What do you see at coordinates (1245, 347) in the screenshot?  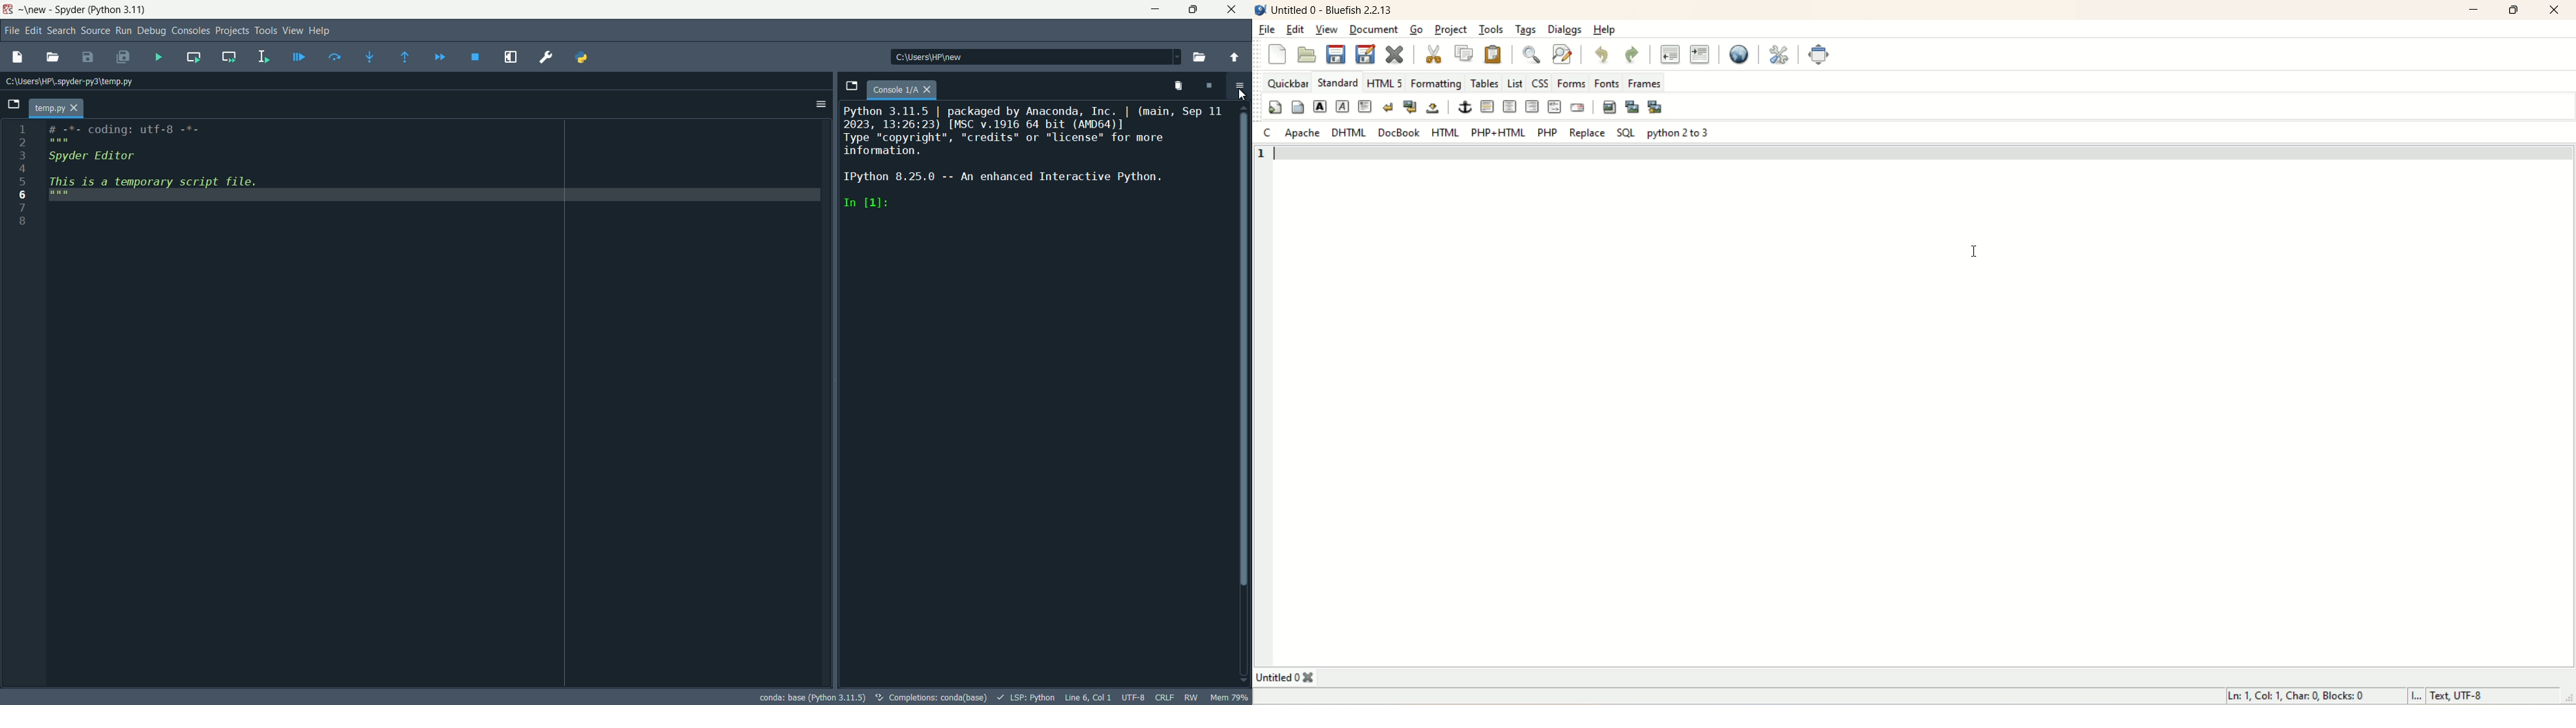 I see `Vertical Scroll bar` at bounding box center [1245, 347].